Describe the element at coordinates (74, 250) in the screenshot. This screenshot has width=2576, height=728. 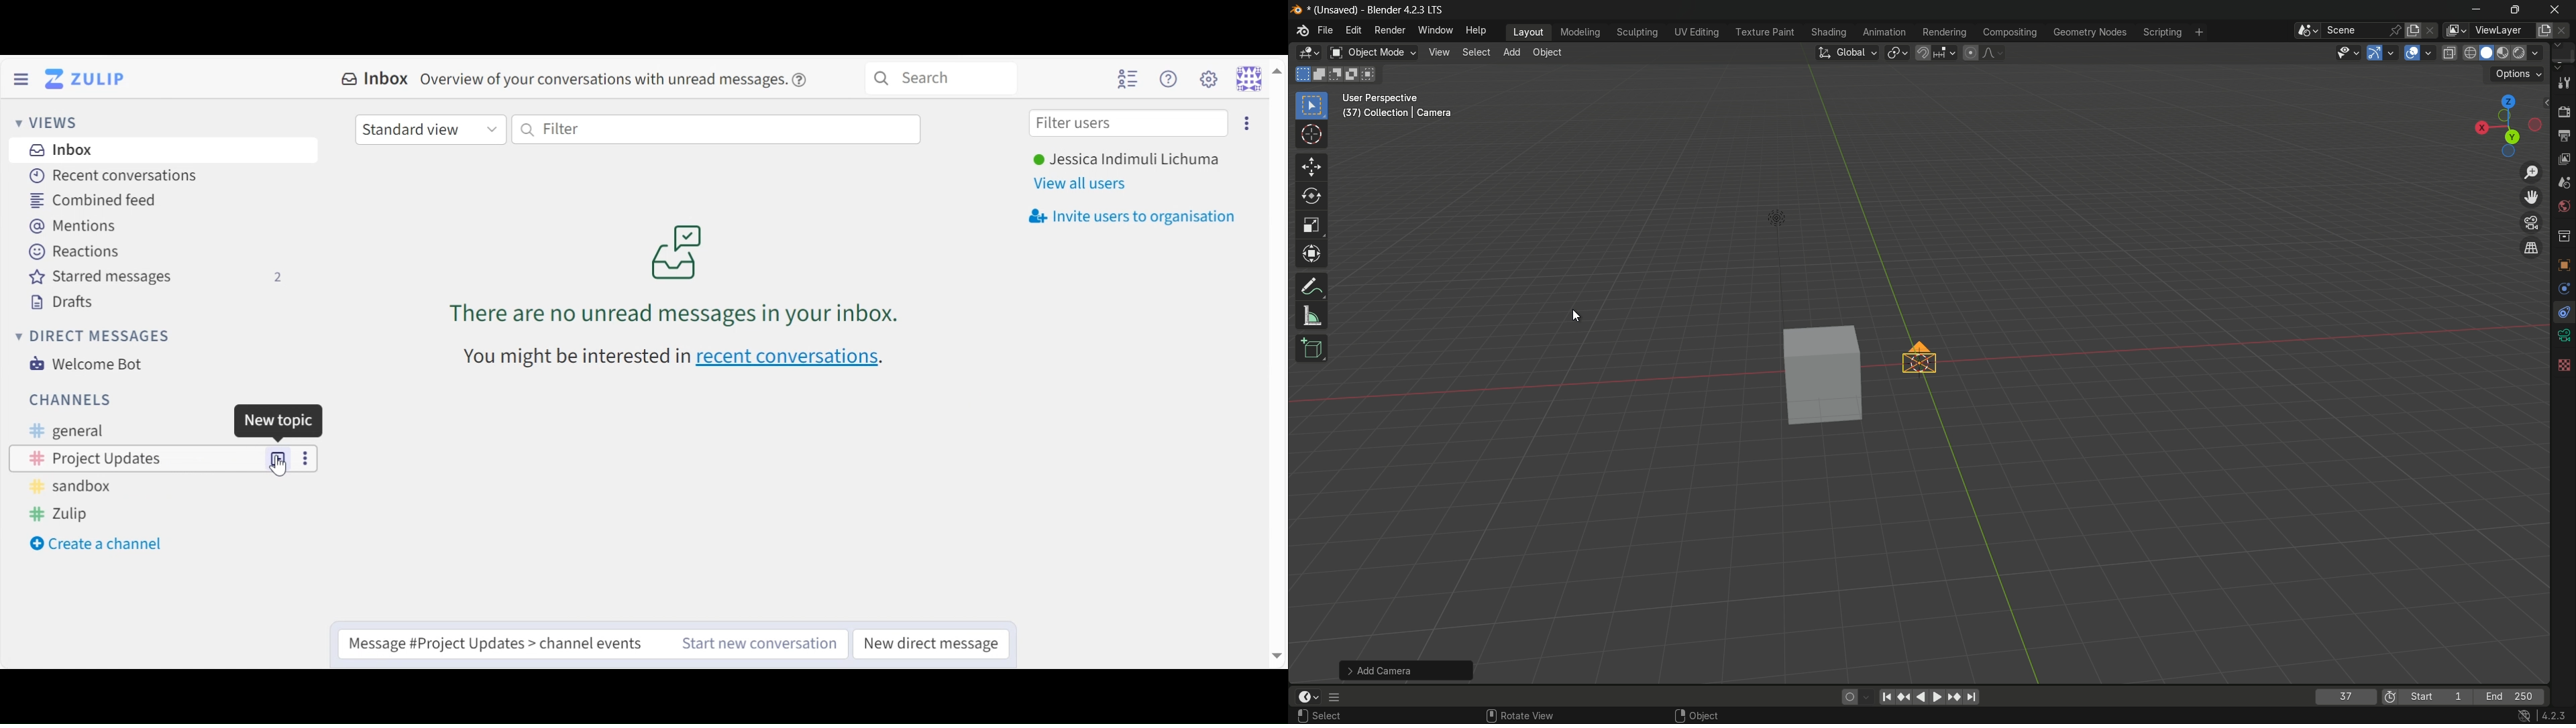
I see `Reactions` at that location.